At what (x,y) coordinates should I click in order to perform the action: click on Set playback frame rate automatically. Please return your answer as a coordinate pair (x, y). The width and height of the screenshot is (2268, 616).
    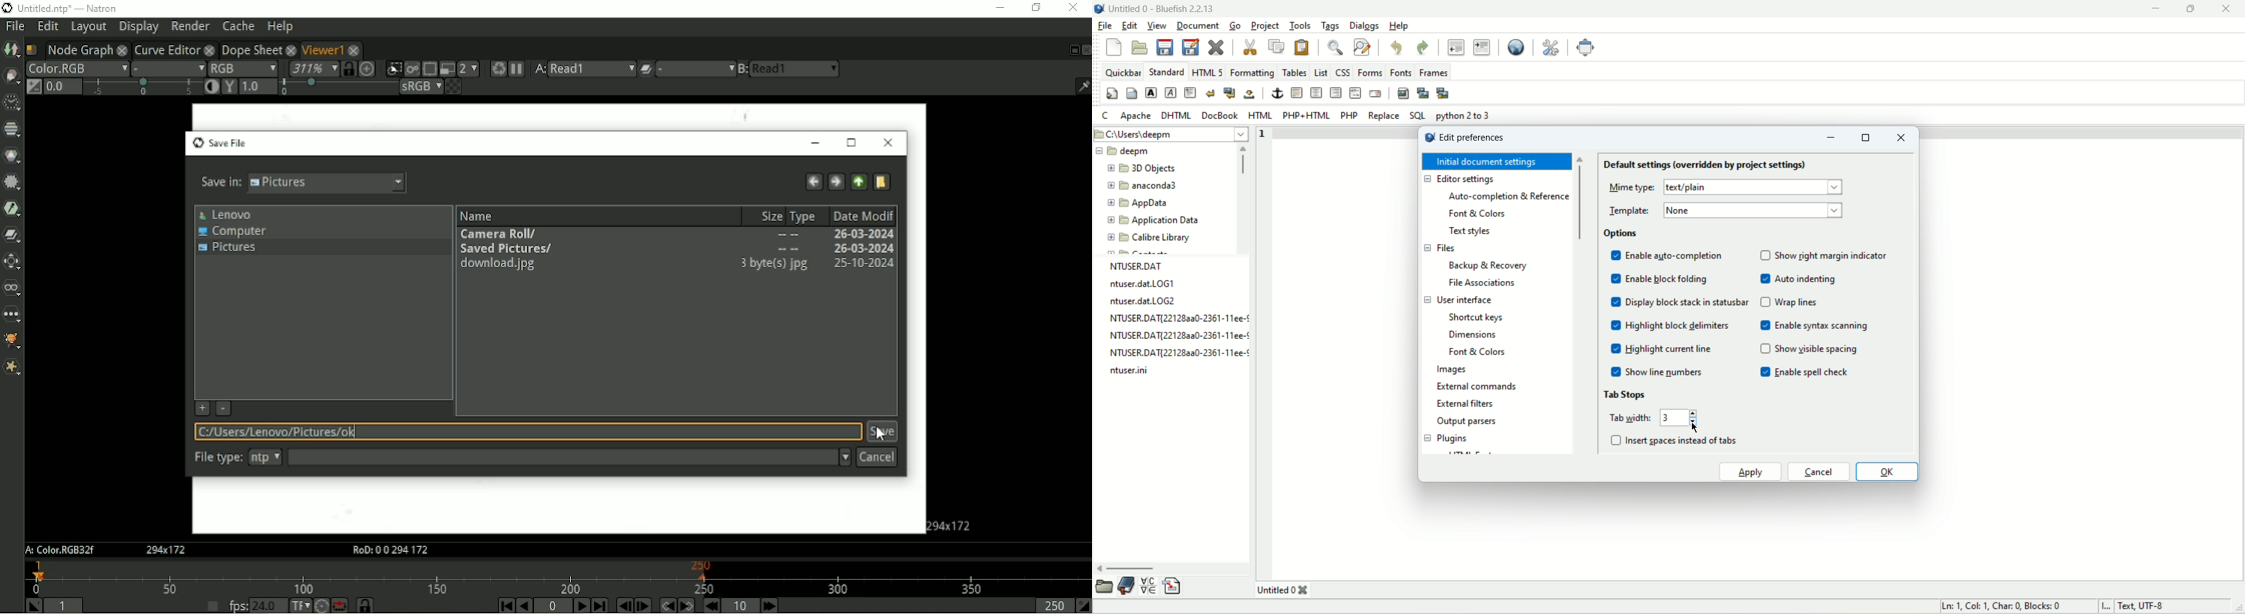
    Looking at the image, I should click on (213, 606).